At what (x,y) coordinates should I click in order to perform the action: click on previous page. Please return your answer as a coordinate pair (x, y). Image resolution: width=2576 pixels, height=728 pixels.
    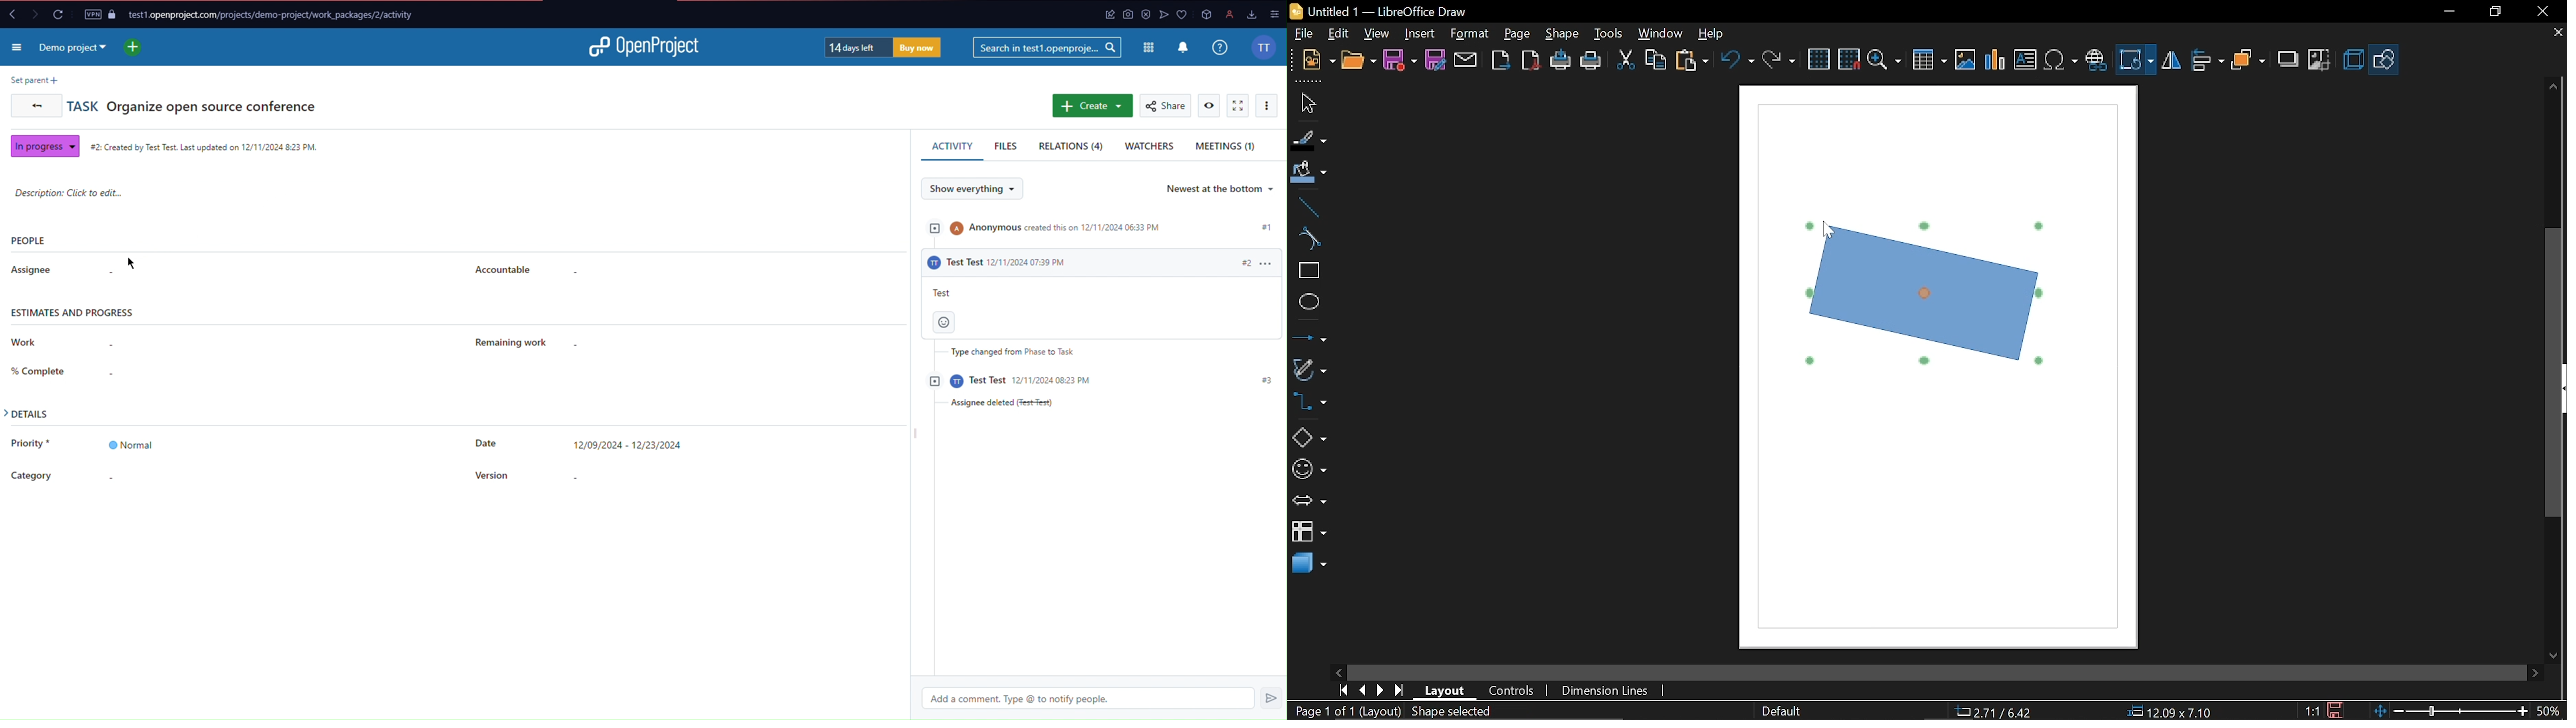
    Looking at the image, I should click on (1362, 690).